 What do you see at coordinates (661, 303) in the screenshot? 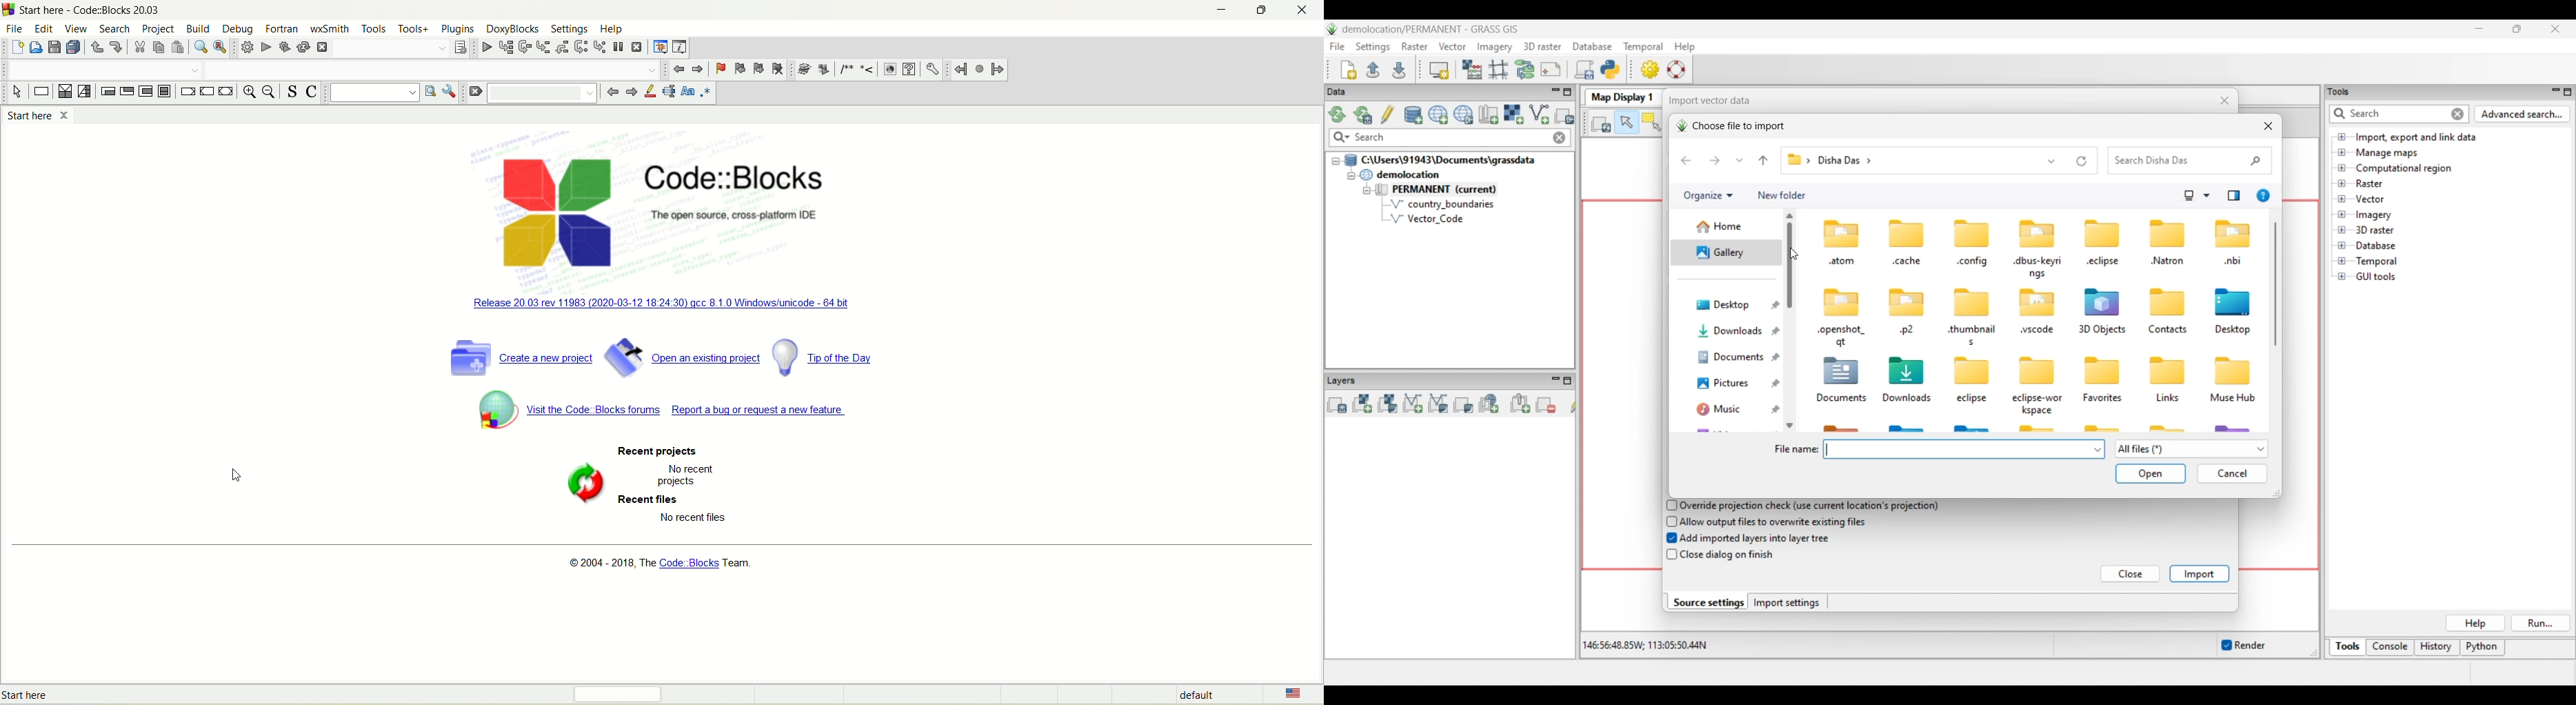
I see `windows unicode` at bounding box center [661, 303].